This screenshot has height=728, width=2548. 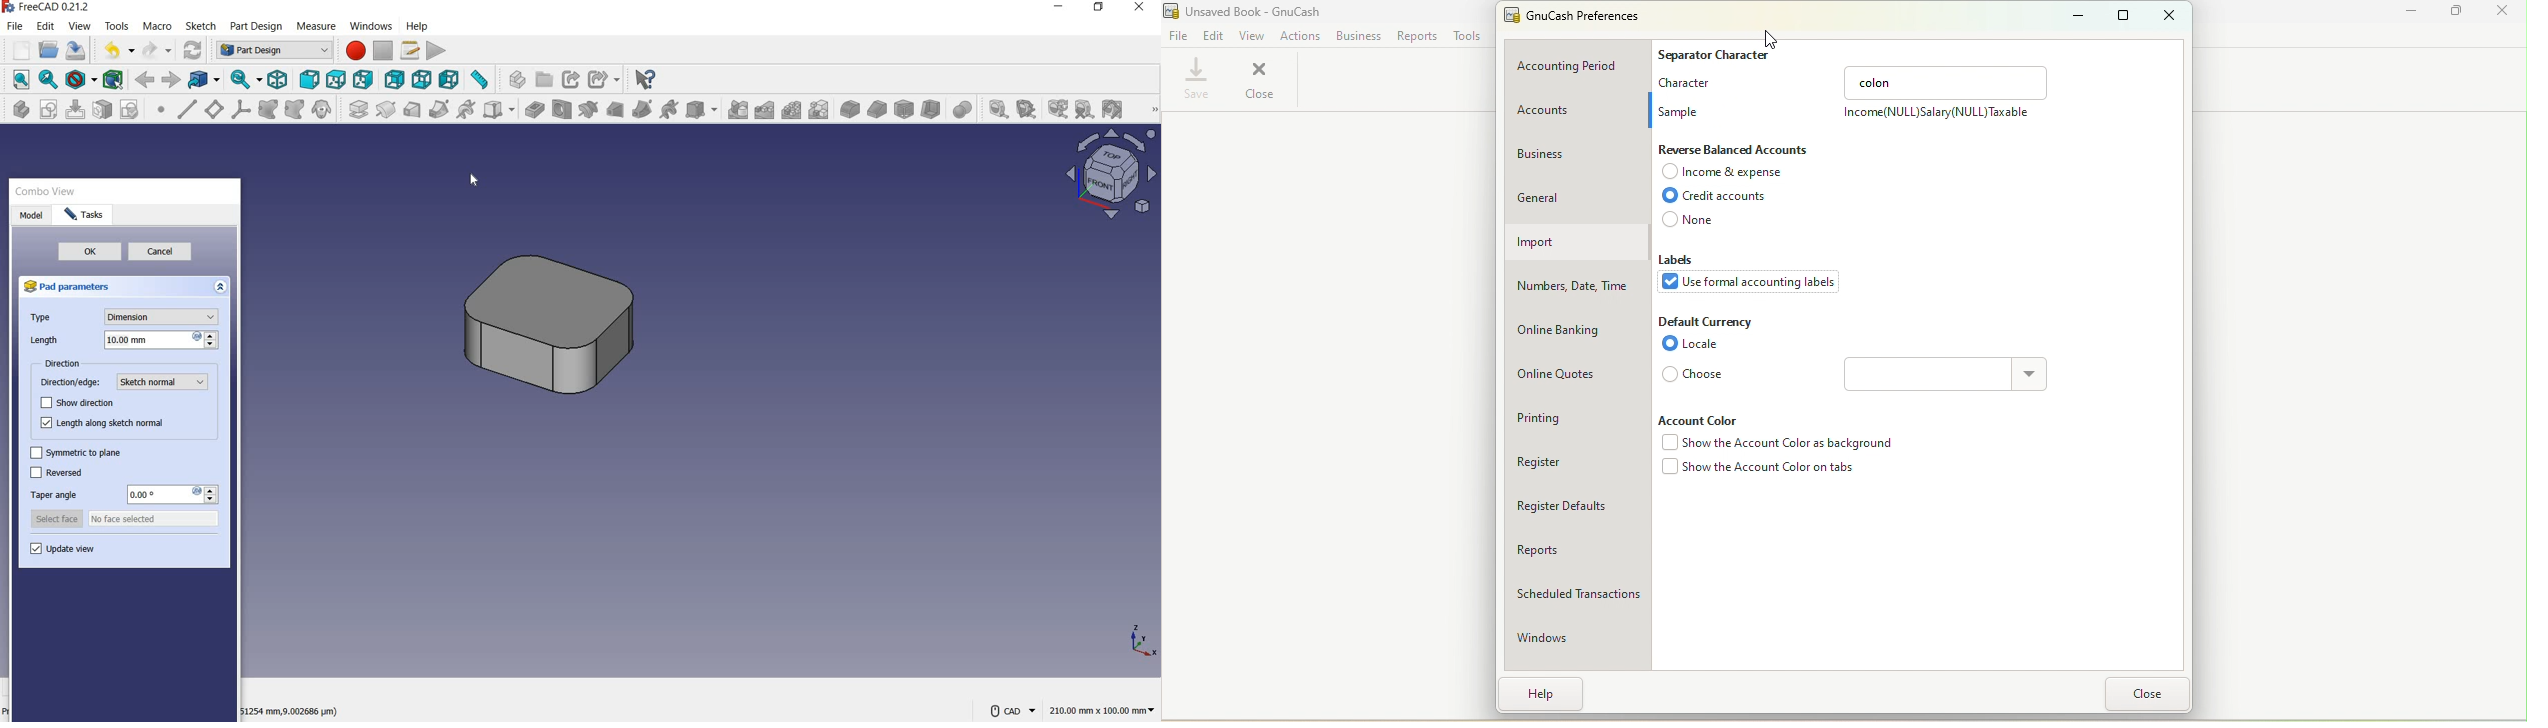 I want to click on length, so click(x=122, y=340).